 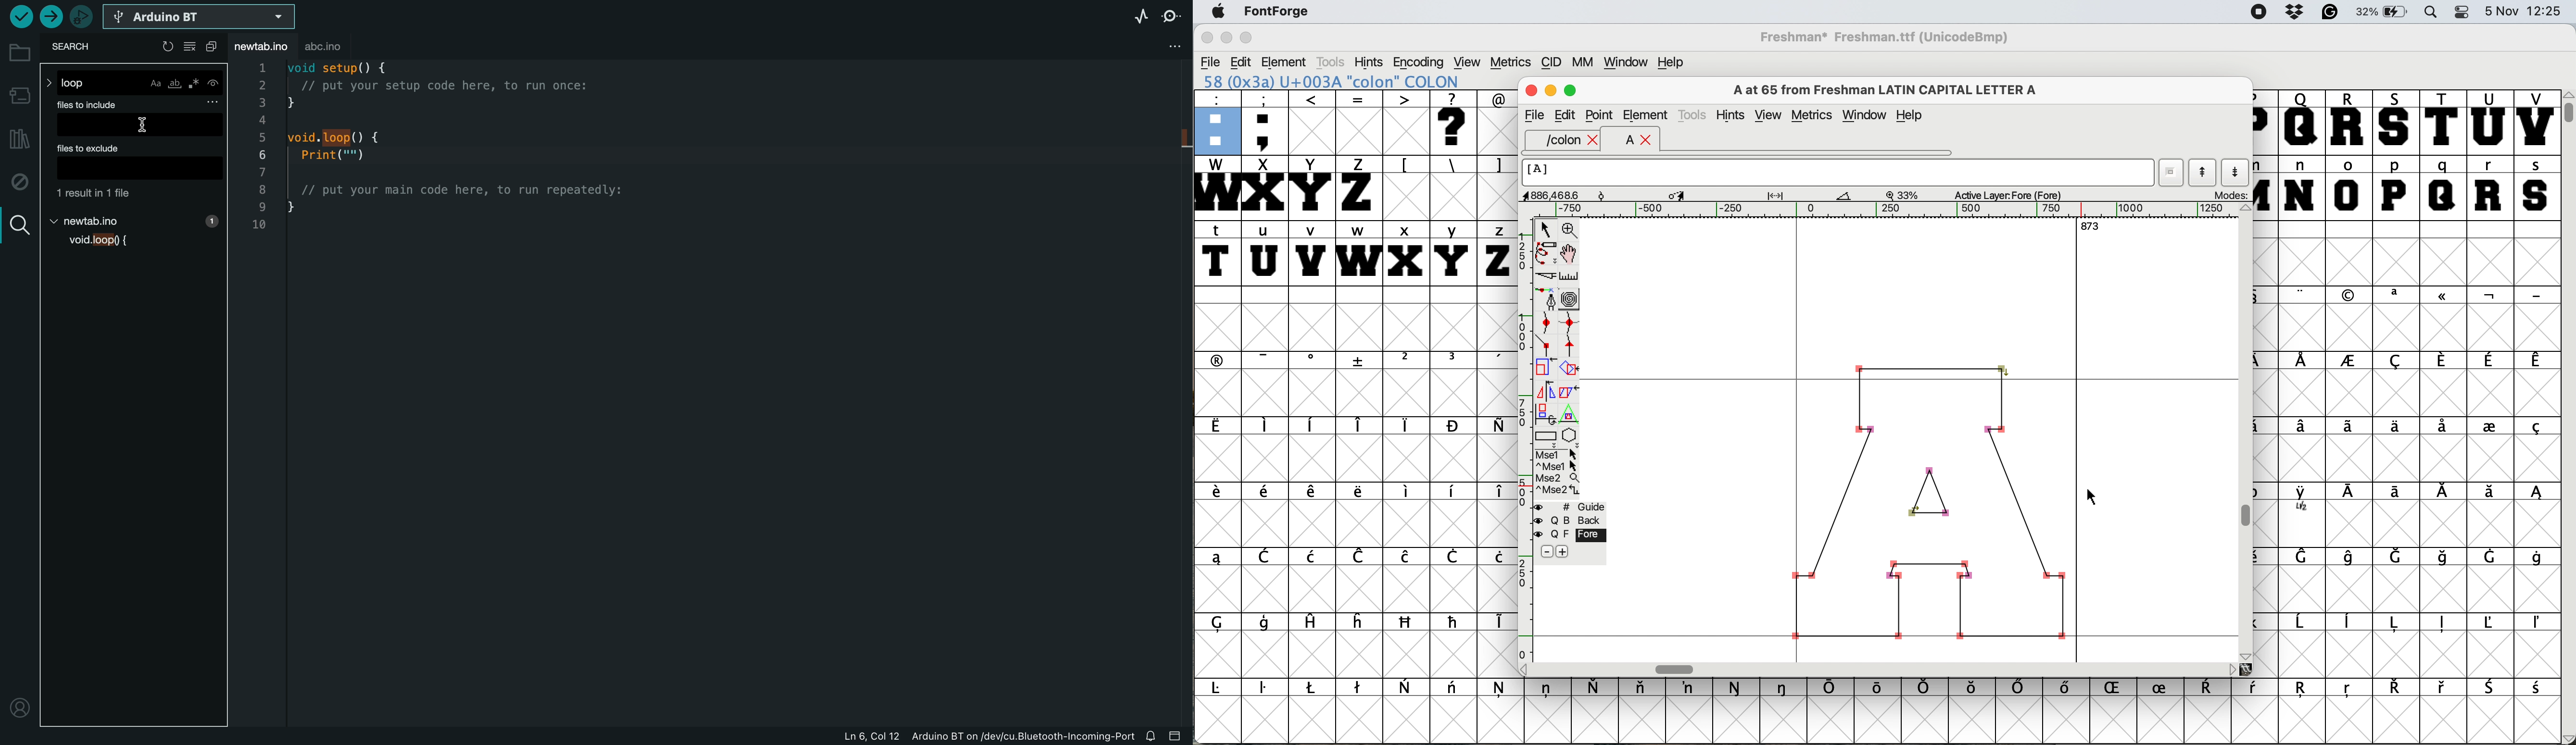 I want to click on element, so click(x=1645, y=115).